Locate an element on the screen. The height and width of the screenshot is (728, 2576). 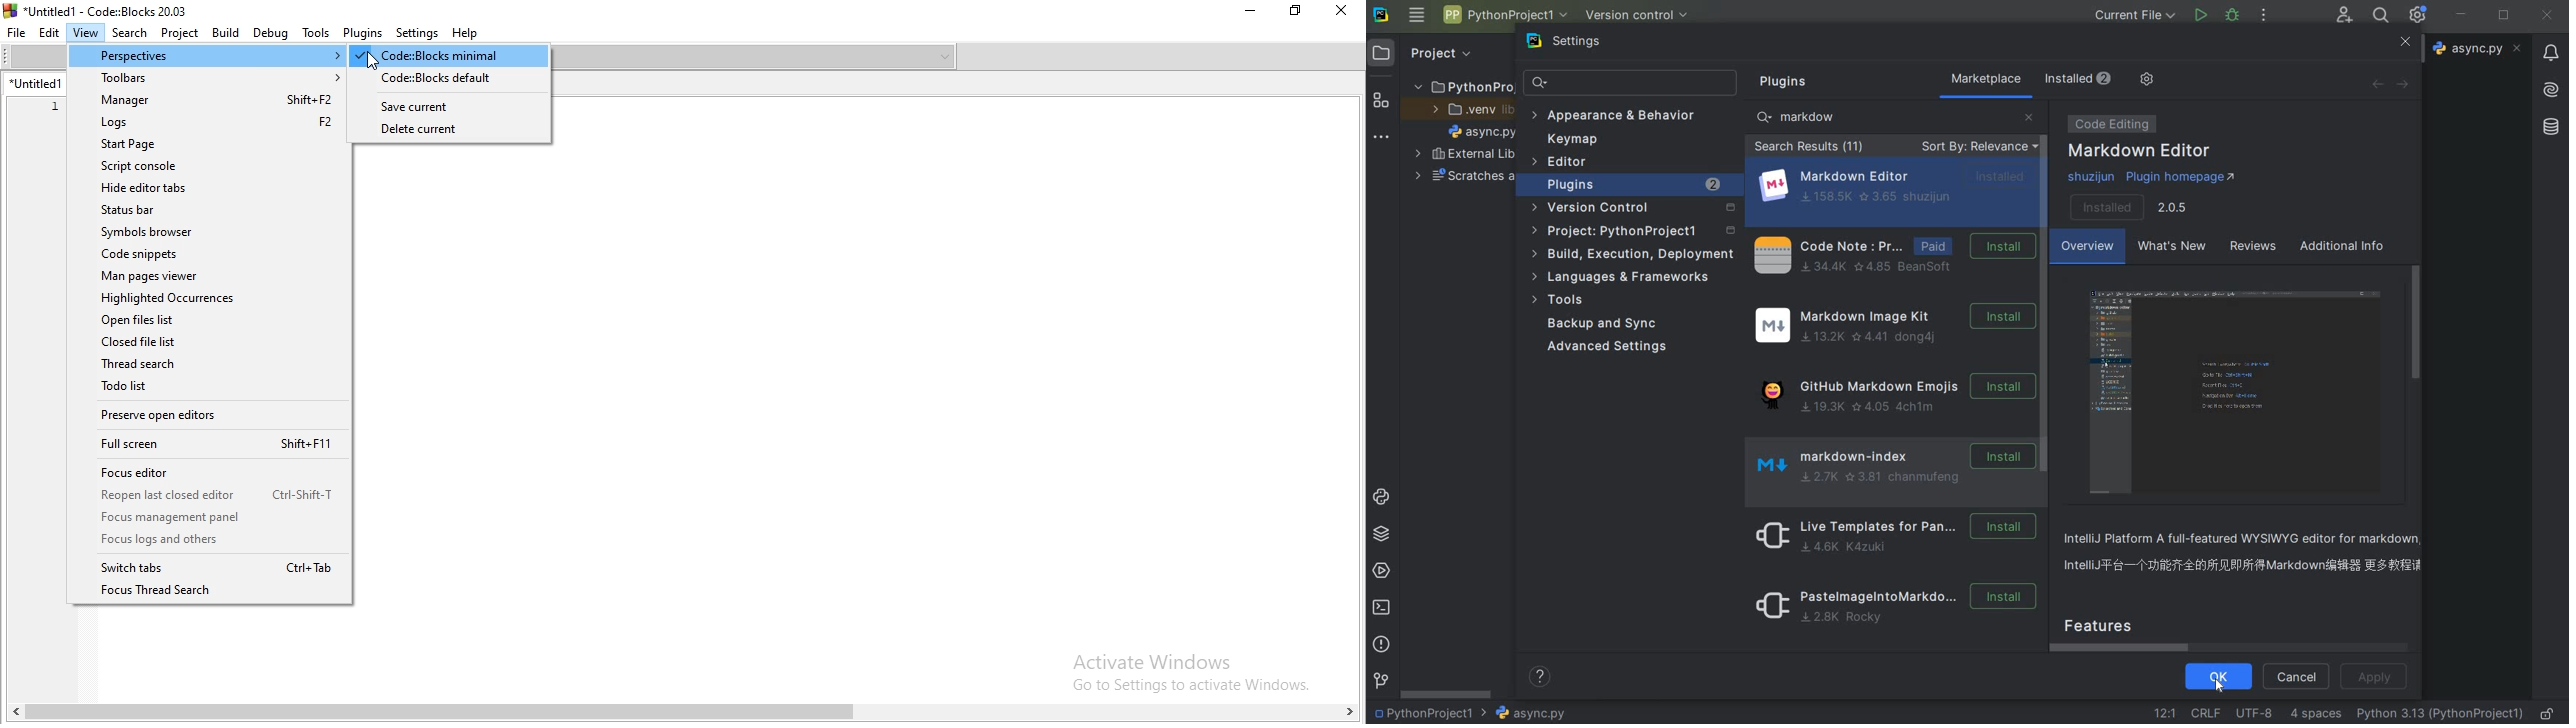
over iew is located at coordinates (2089, 248).